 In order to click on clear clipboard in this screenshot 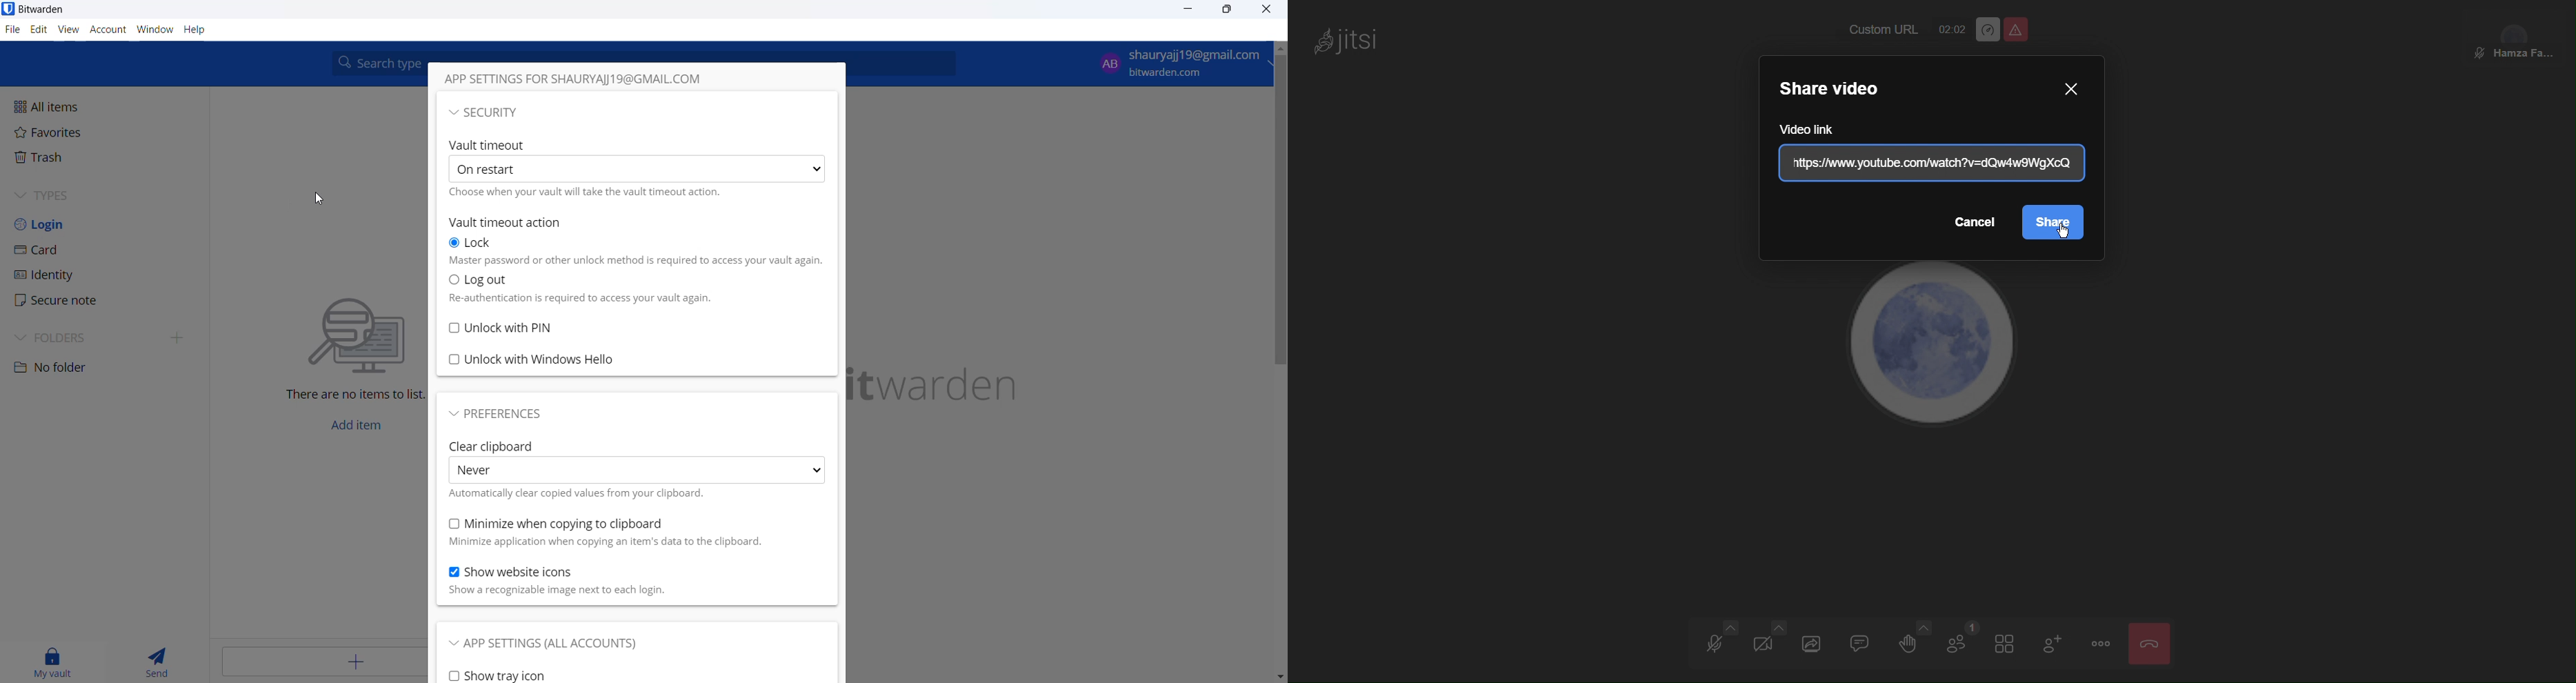, I will do `click(501, 446)`.